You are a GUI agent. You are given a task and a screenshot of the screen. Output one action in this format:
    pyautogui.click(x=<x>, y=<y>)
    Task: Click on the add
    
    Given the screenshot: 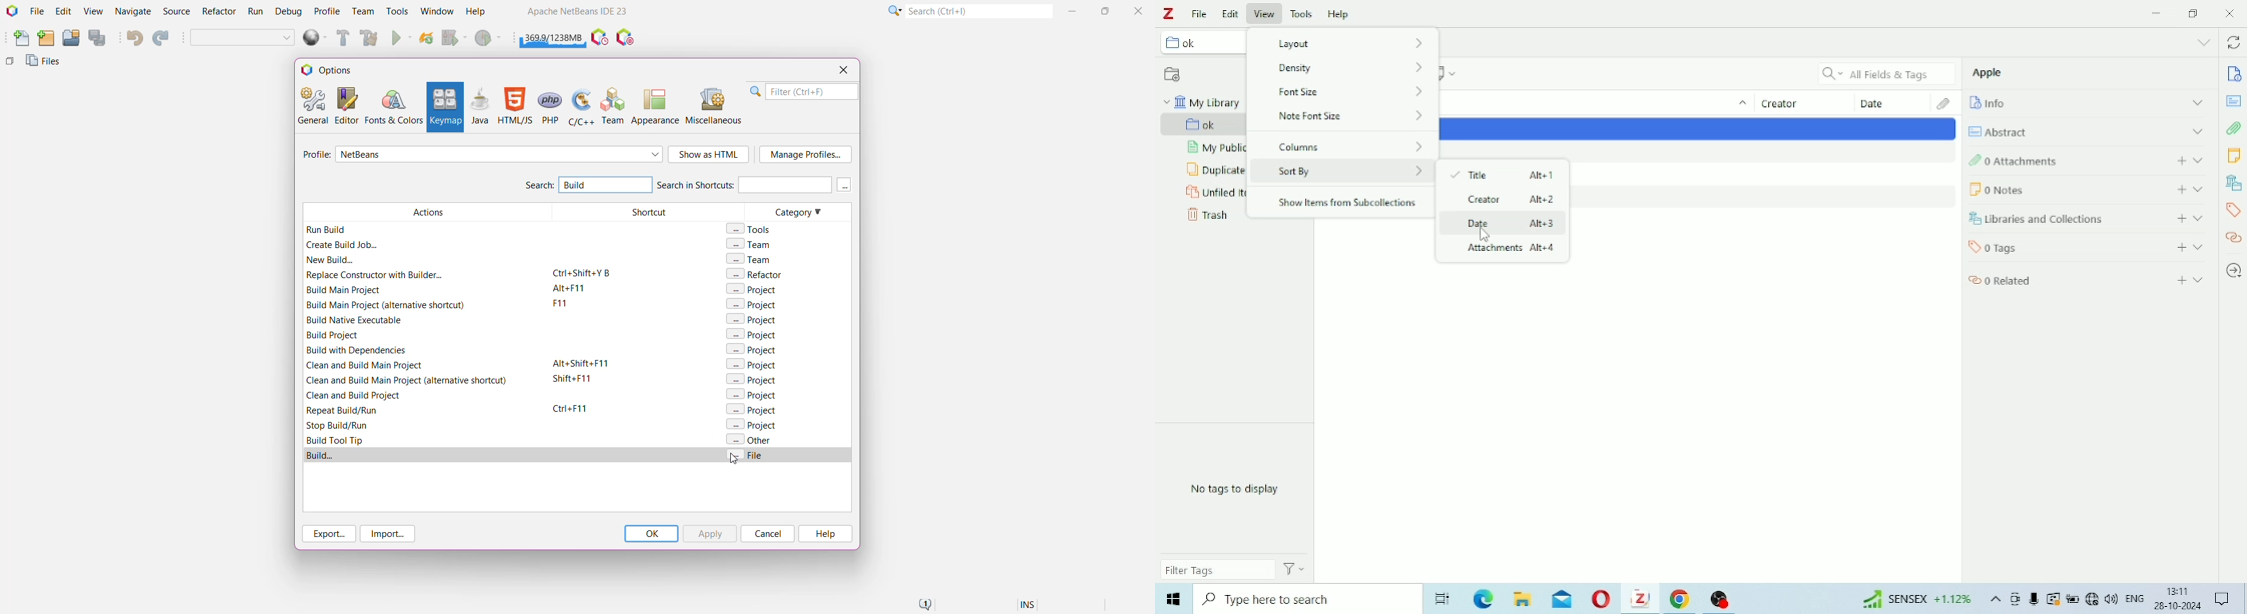 What is the action you would take?
    pyautogui.click(x=2178, y=188)
    